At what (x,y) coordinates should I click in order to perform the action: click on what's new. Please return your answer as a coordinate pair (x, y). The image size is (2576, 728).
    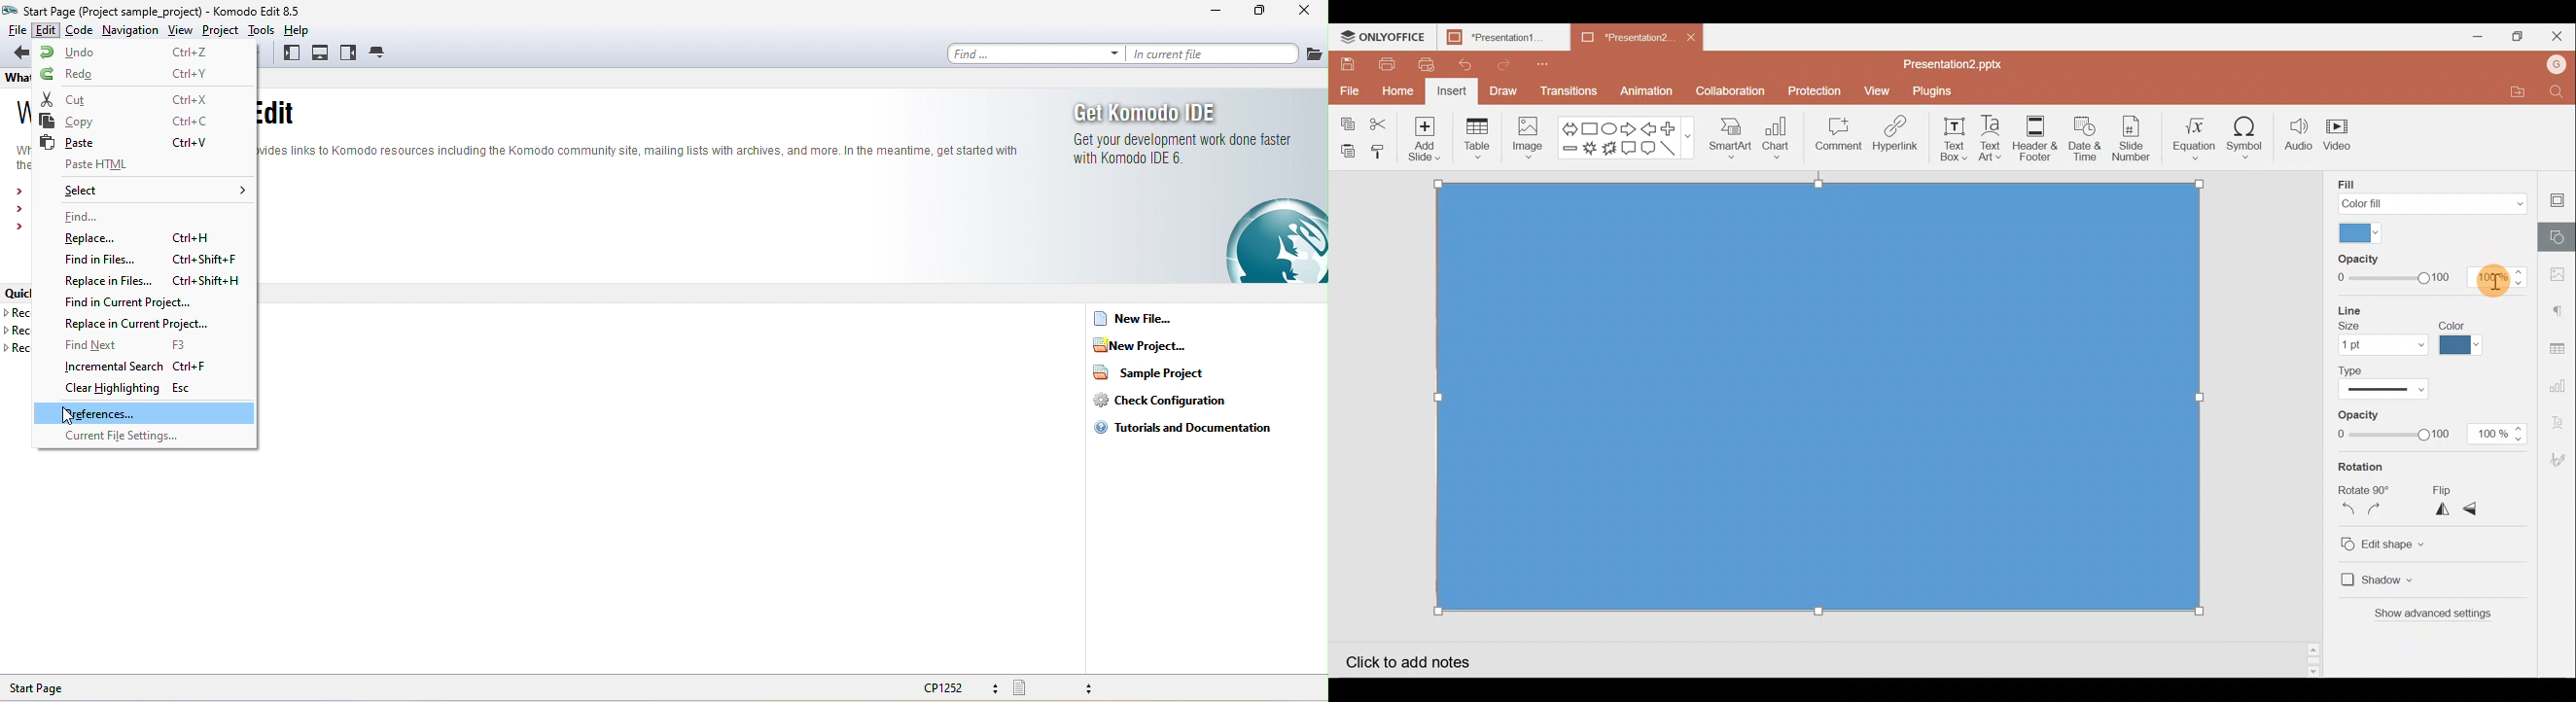
    Looking at the image, I should click on (18, 81).